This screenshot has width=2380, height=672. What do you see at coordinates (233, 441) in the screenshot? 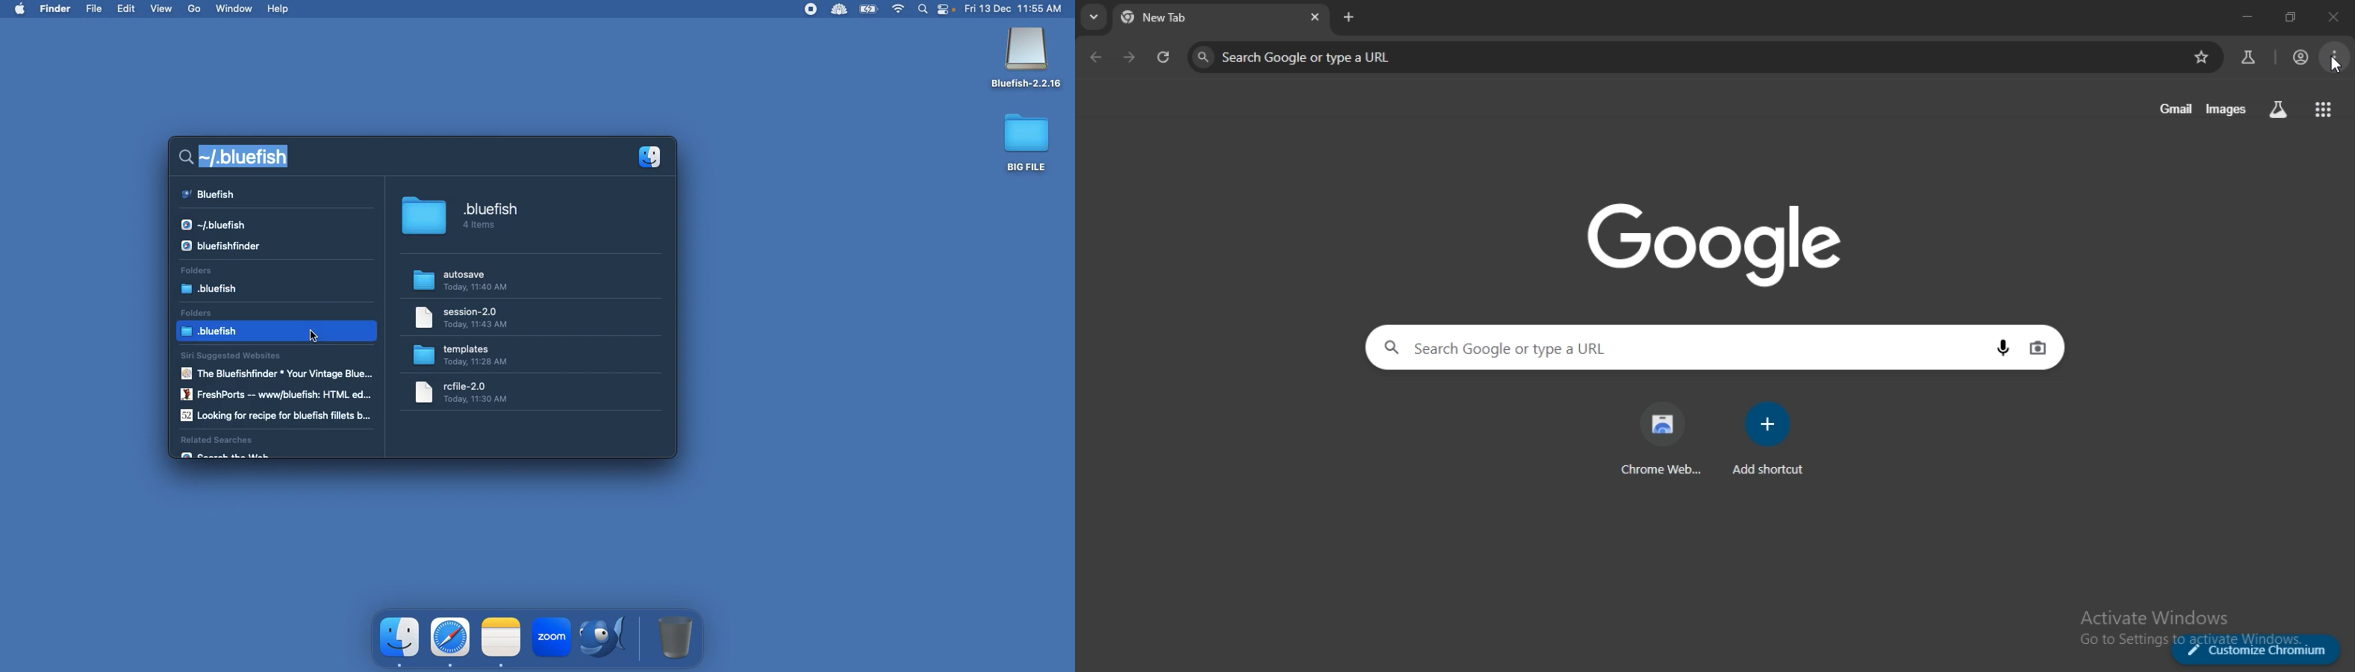
I see `Related searches` at bounding box center [233, 441].